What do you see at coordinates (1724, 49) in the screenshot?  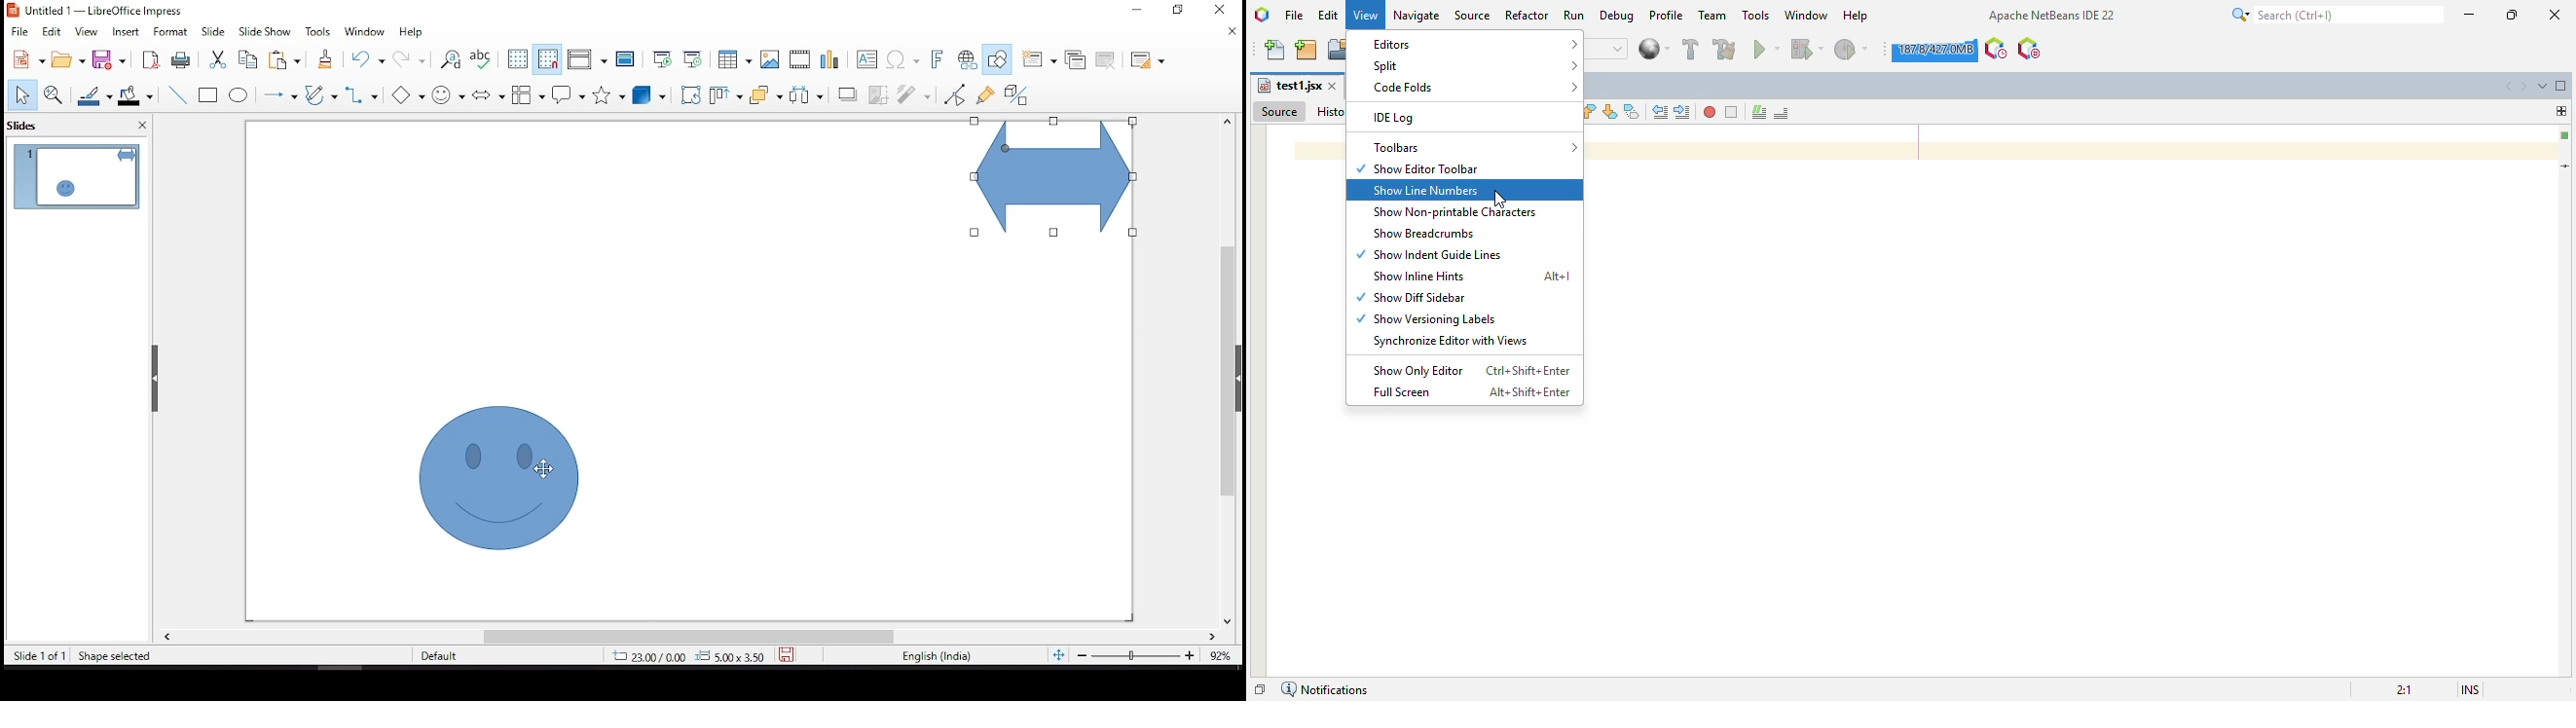 I see `clean and build project` at bounding box center [1724, 49].